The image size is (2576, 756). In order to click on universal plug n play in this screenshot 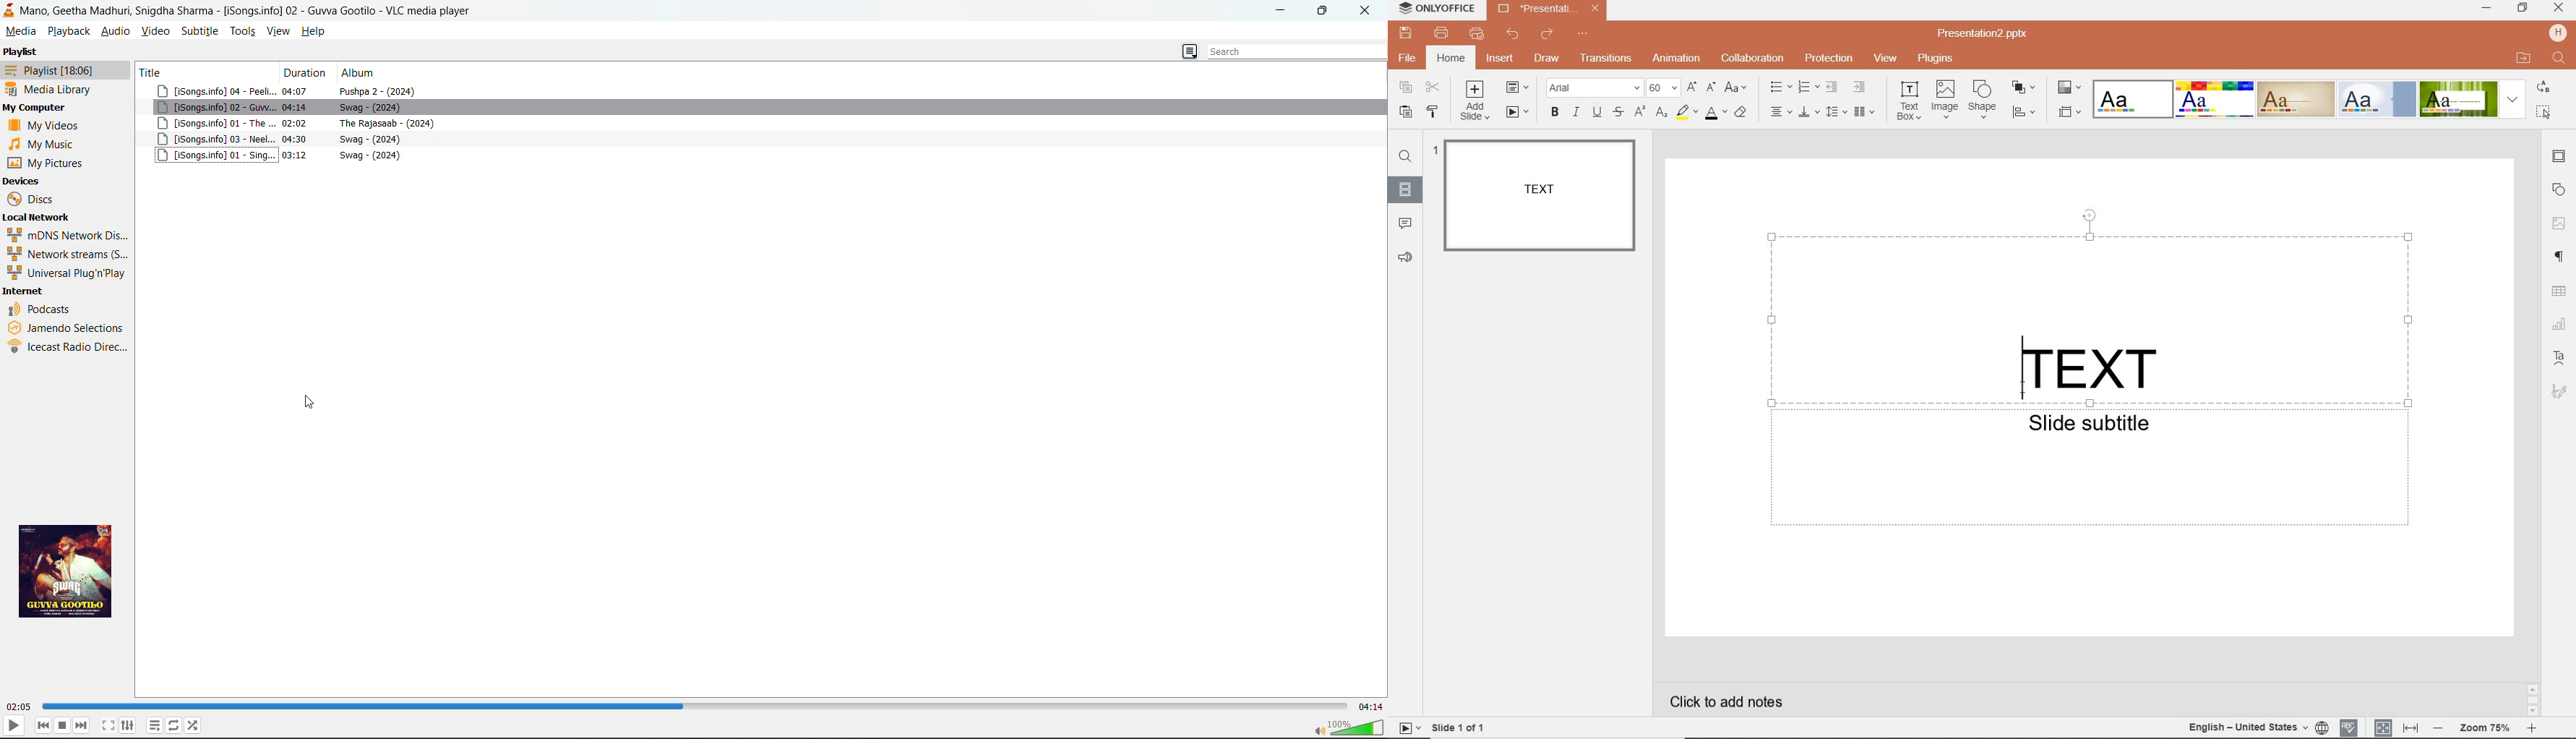, I will do `click(65, 273)`.